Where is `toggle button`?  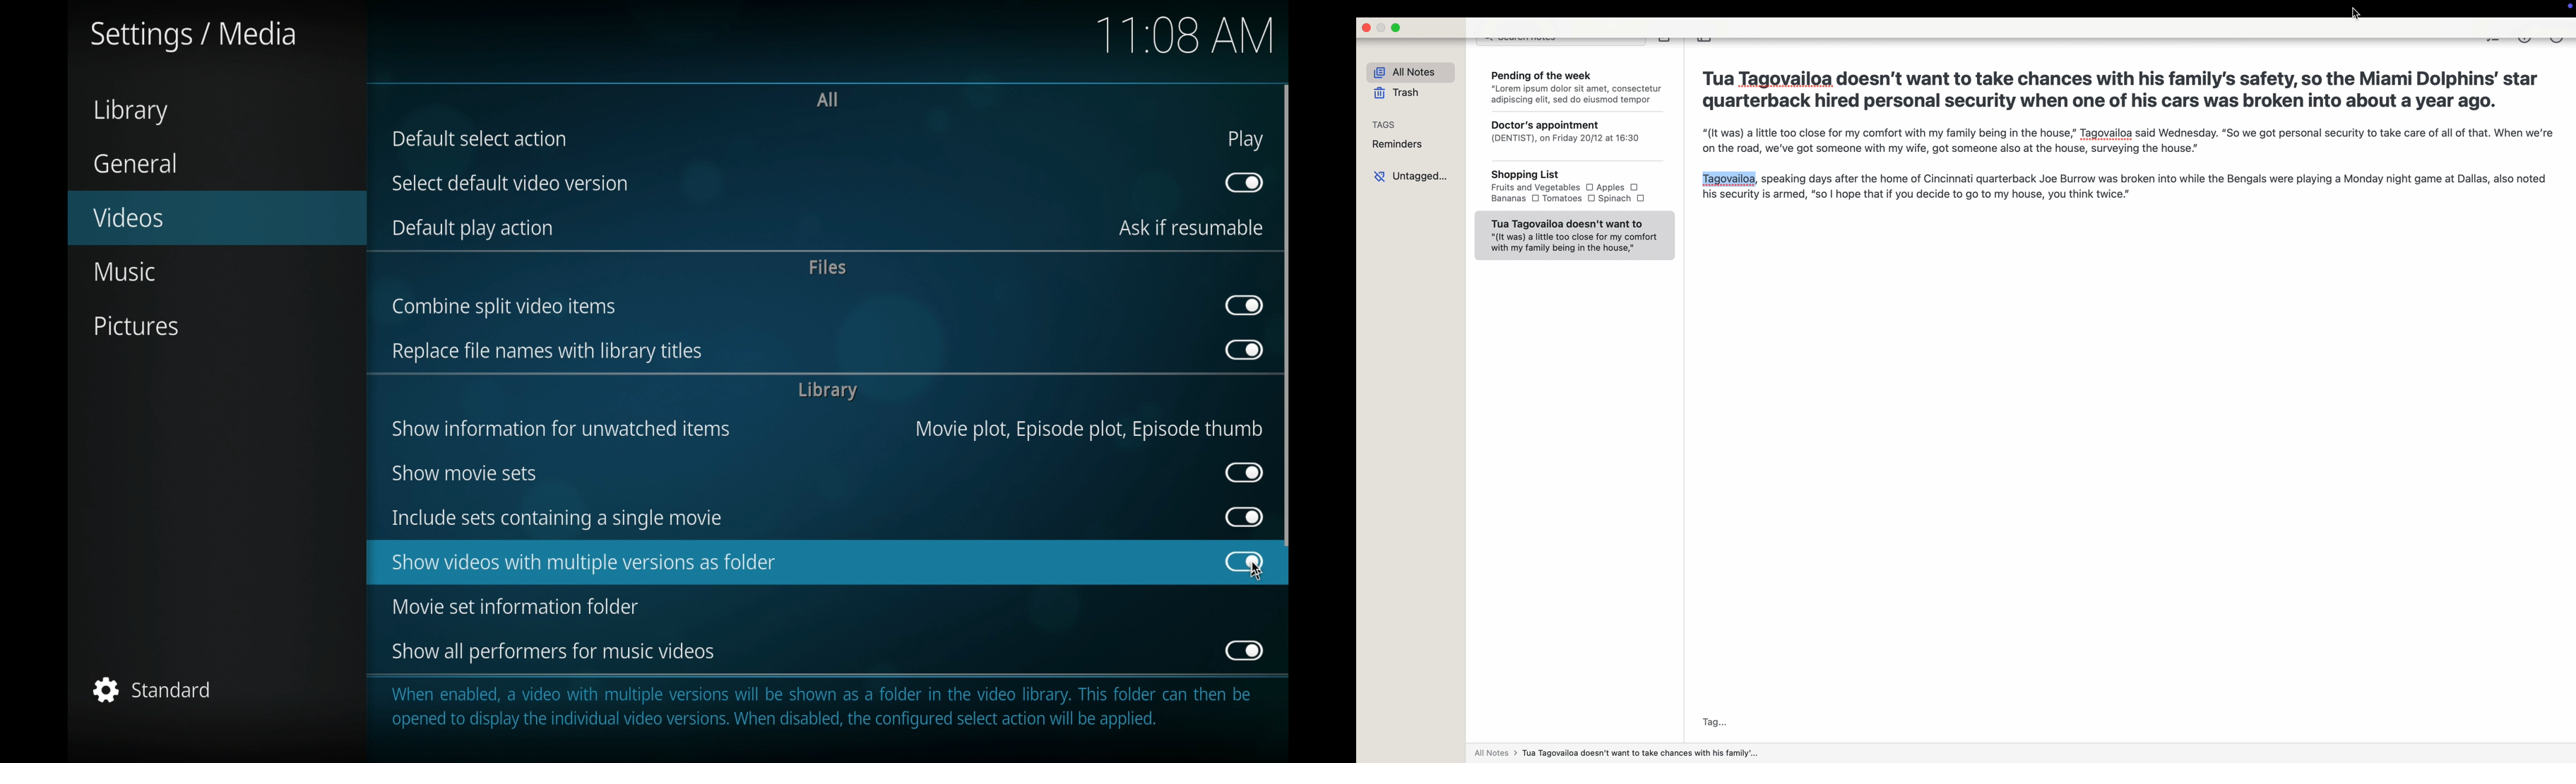
toggle button is located at coordinates (1245, 182).